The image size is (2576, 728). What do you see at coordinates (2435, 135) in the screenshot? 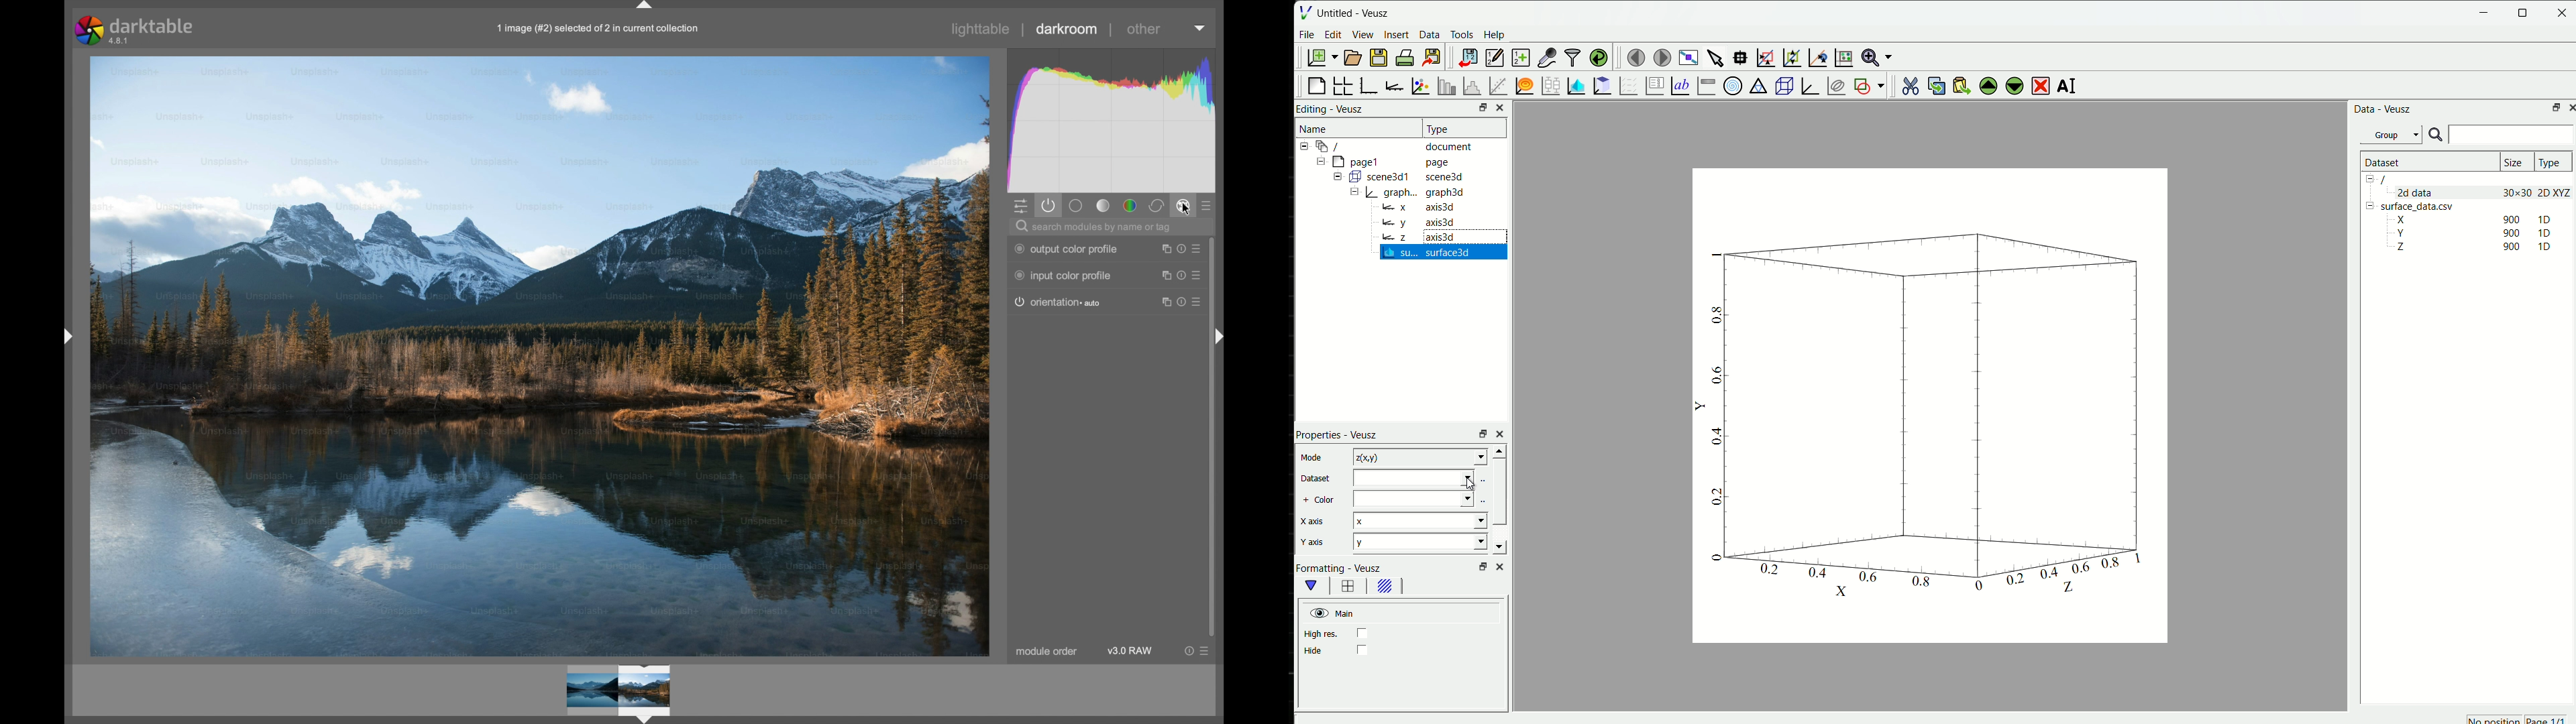
I see `search icon` at bounding box center [2435, 135].